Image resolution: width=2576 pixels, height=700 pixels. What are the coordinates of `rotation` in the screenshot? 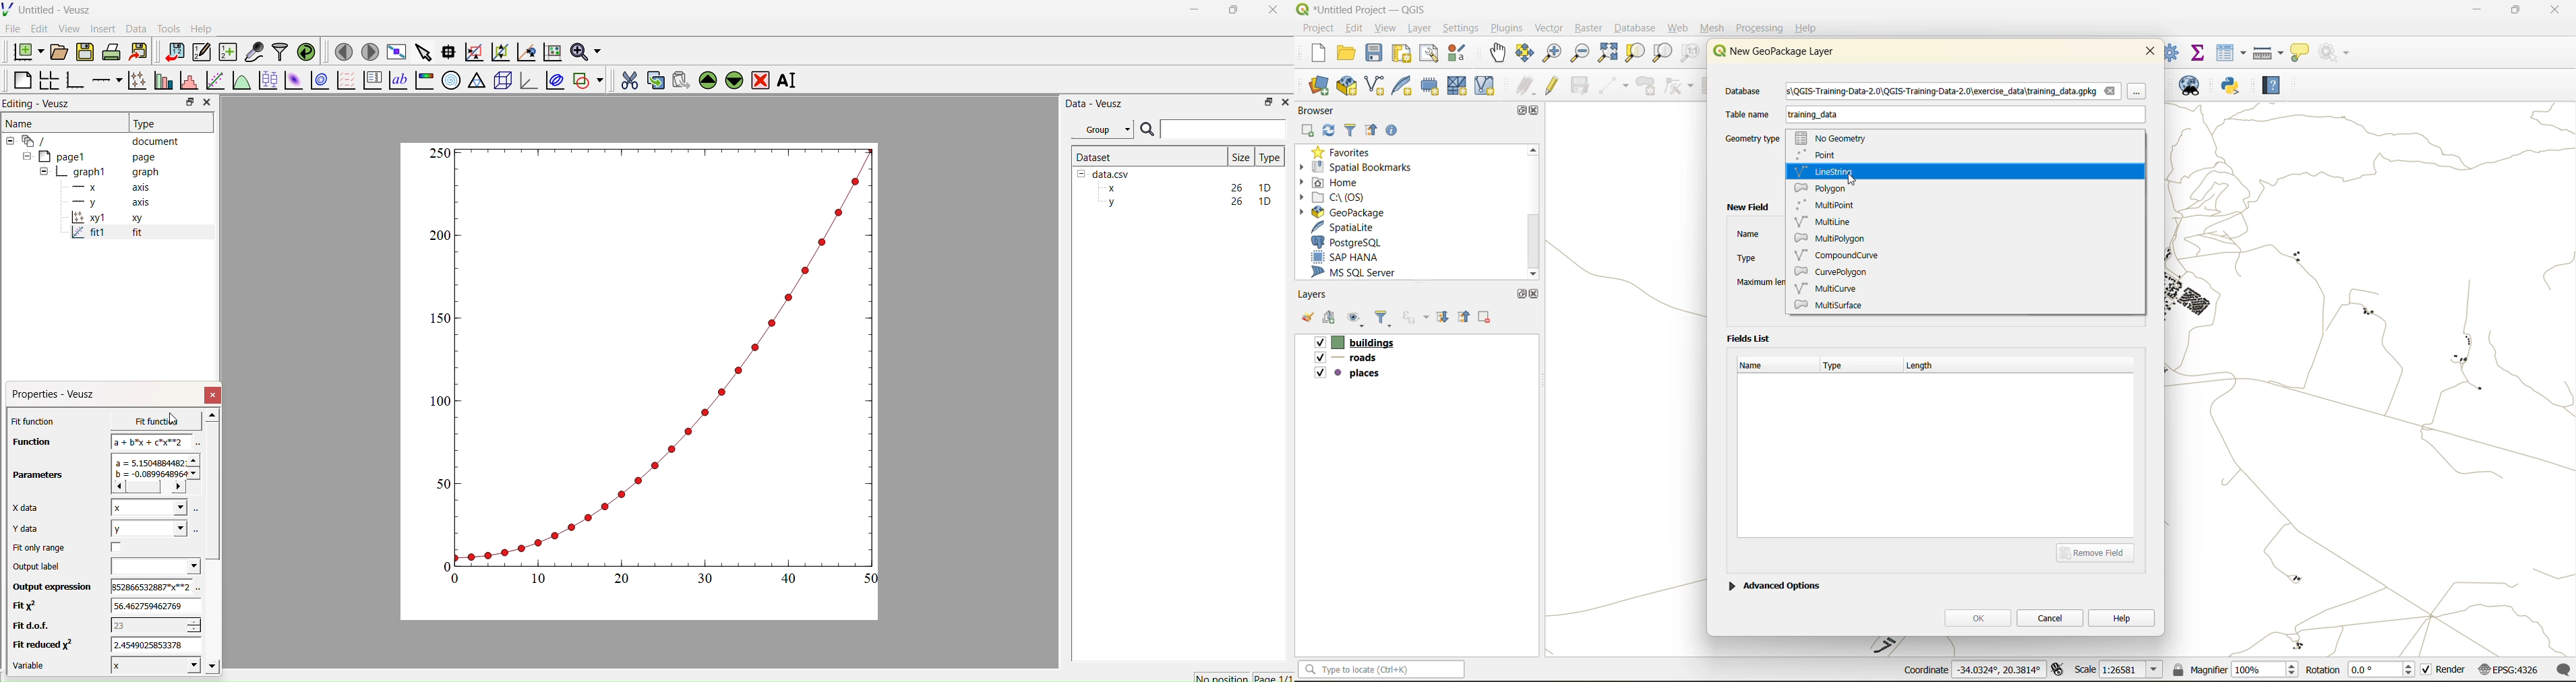 It's located at (2361, 671).